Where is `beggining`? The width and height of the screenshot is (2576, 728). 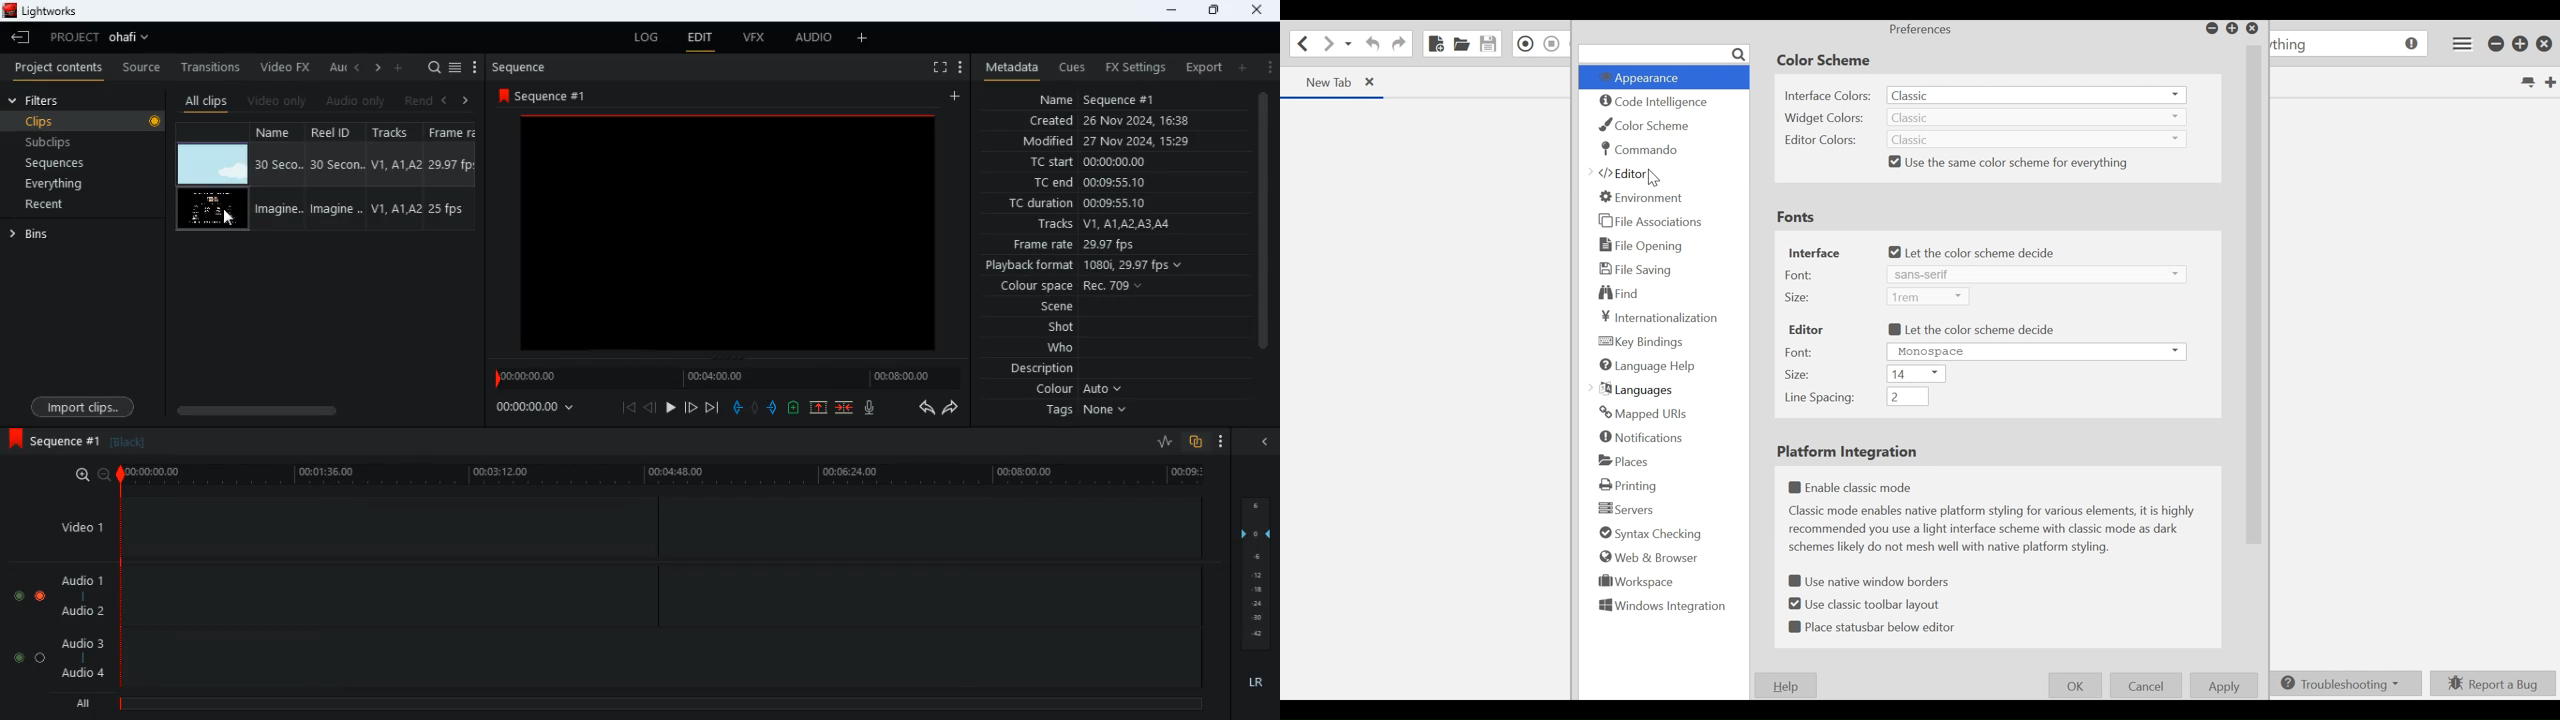
beggining is located at coordinates (629, 407).